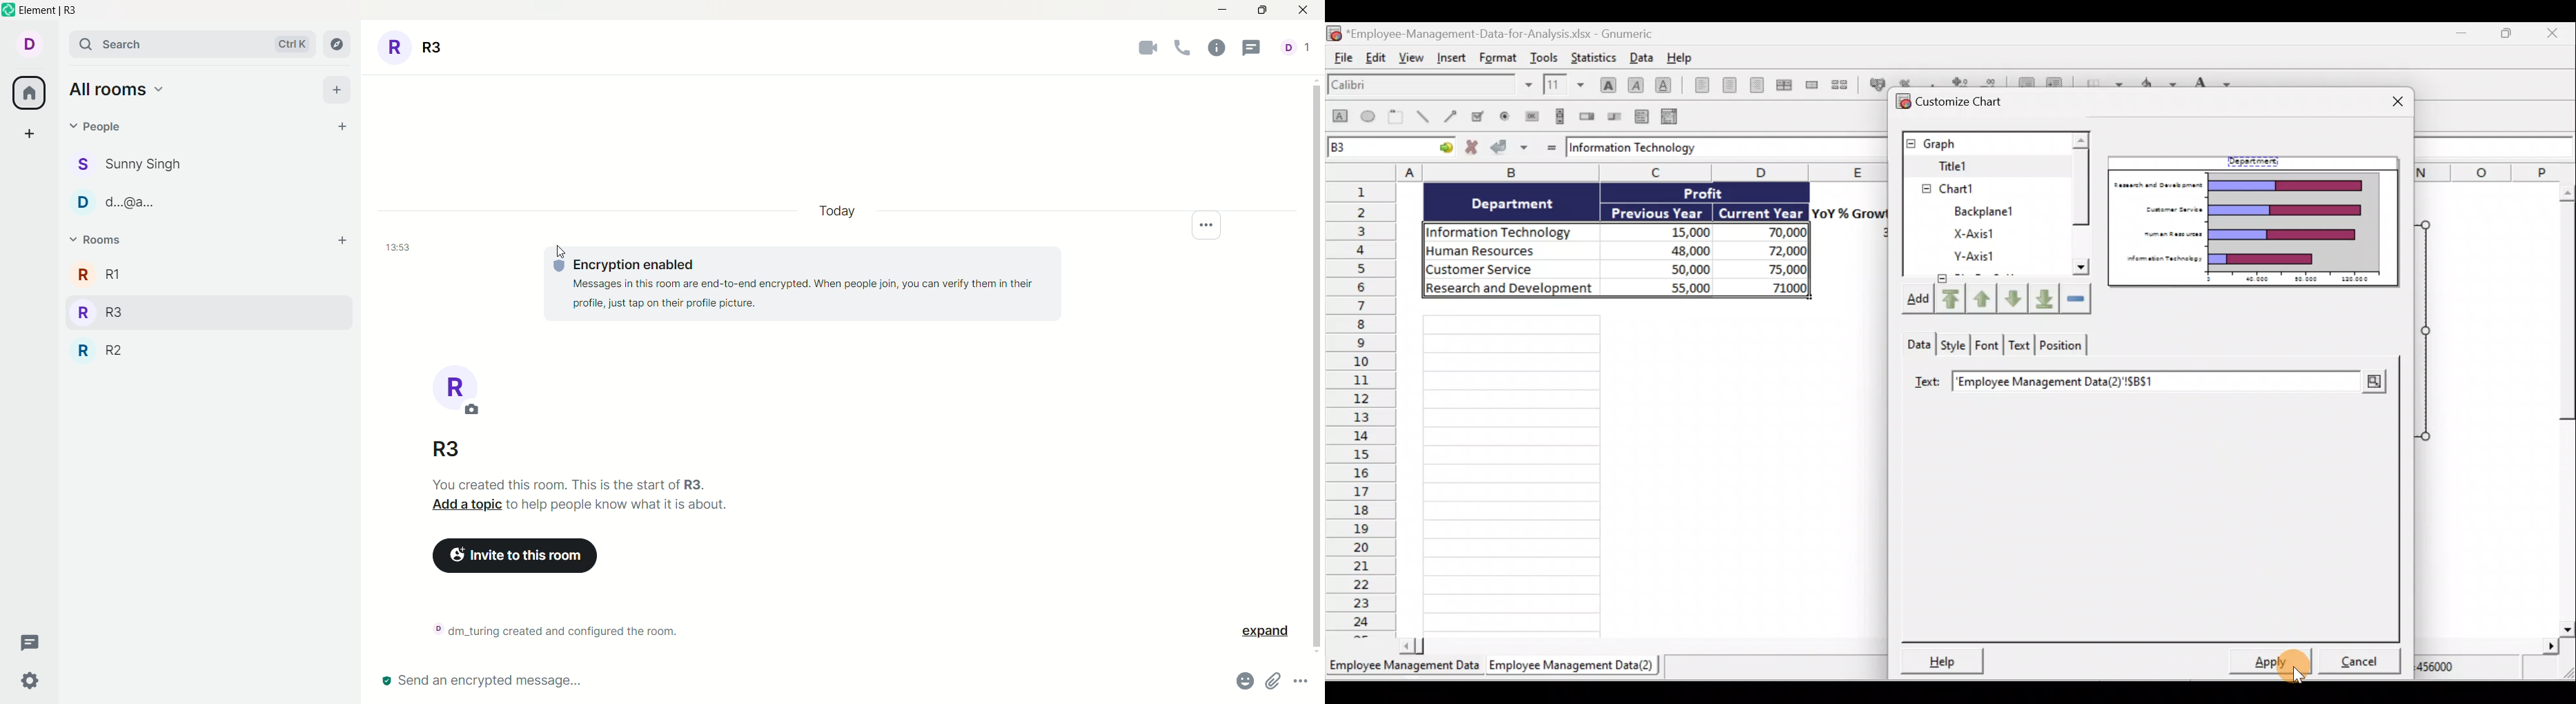 This screenshot has height=728, width=2576. I want to click on all rooms, so click(30, 92).